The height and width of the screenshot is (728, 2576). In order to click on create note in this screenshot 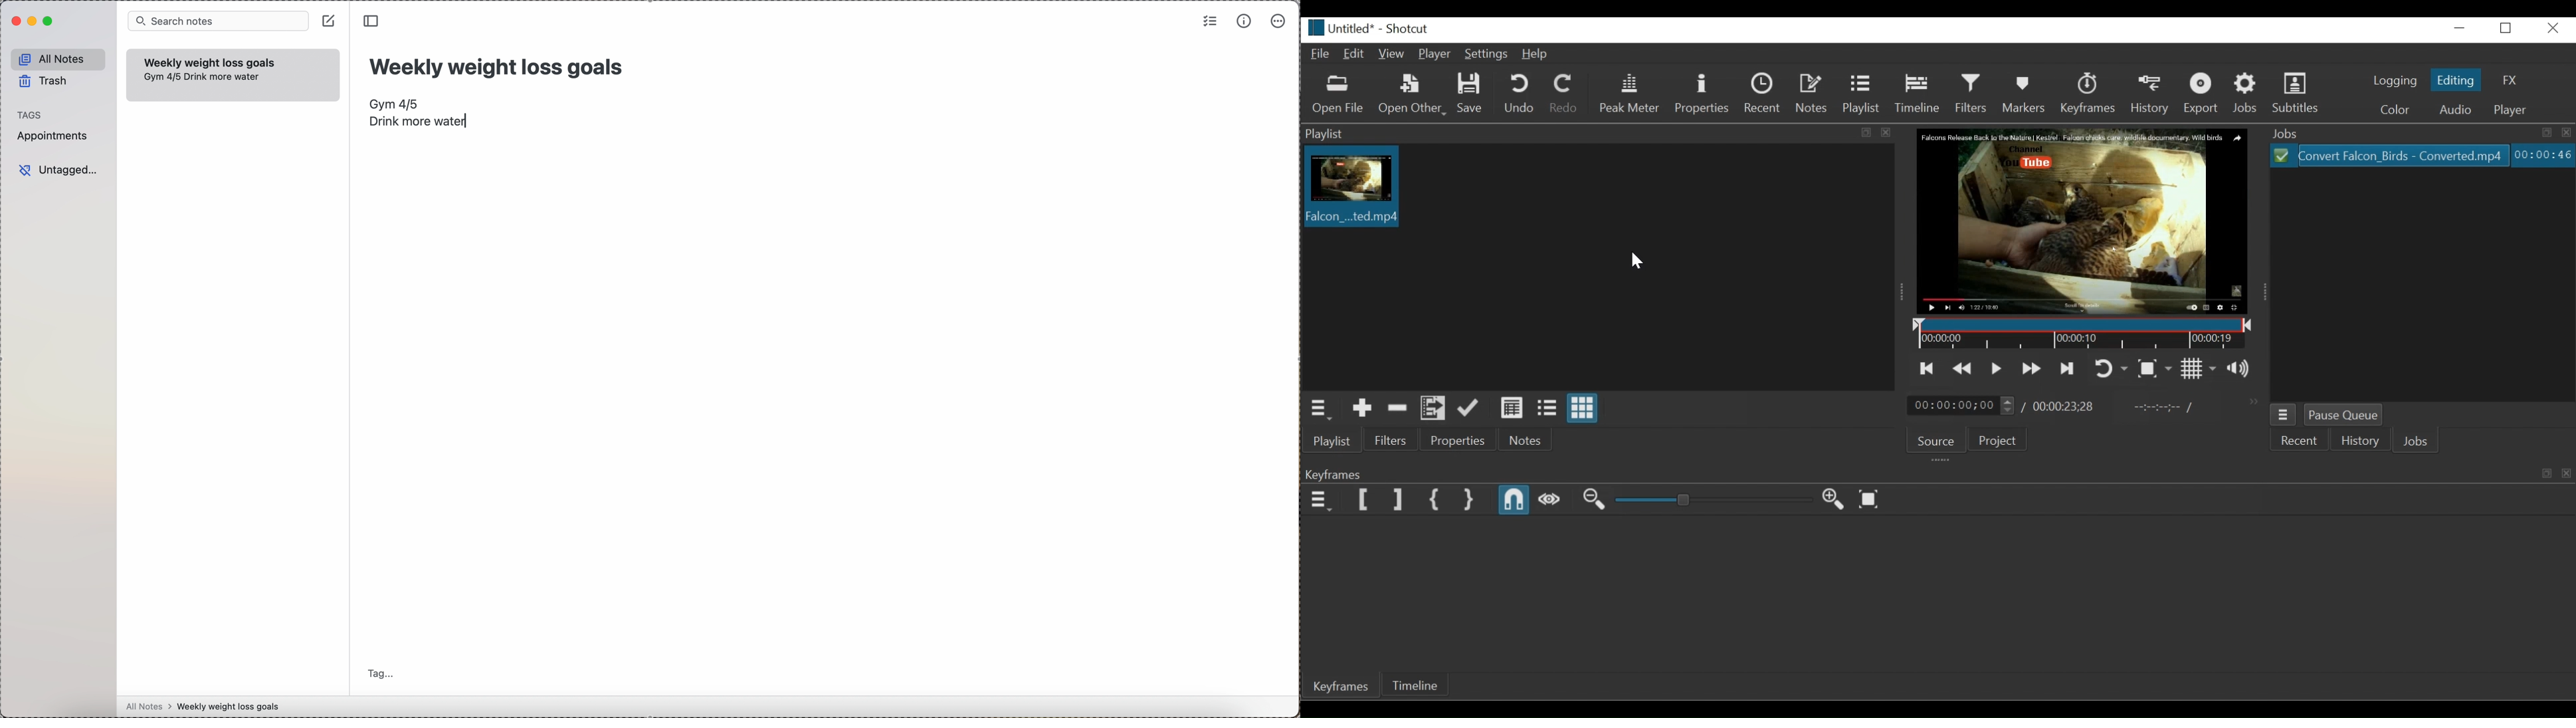, I will do `click(329, 21)`.